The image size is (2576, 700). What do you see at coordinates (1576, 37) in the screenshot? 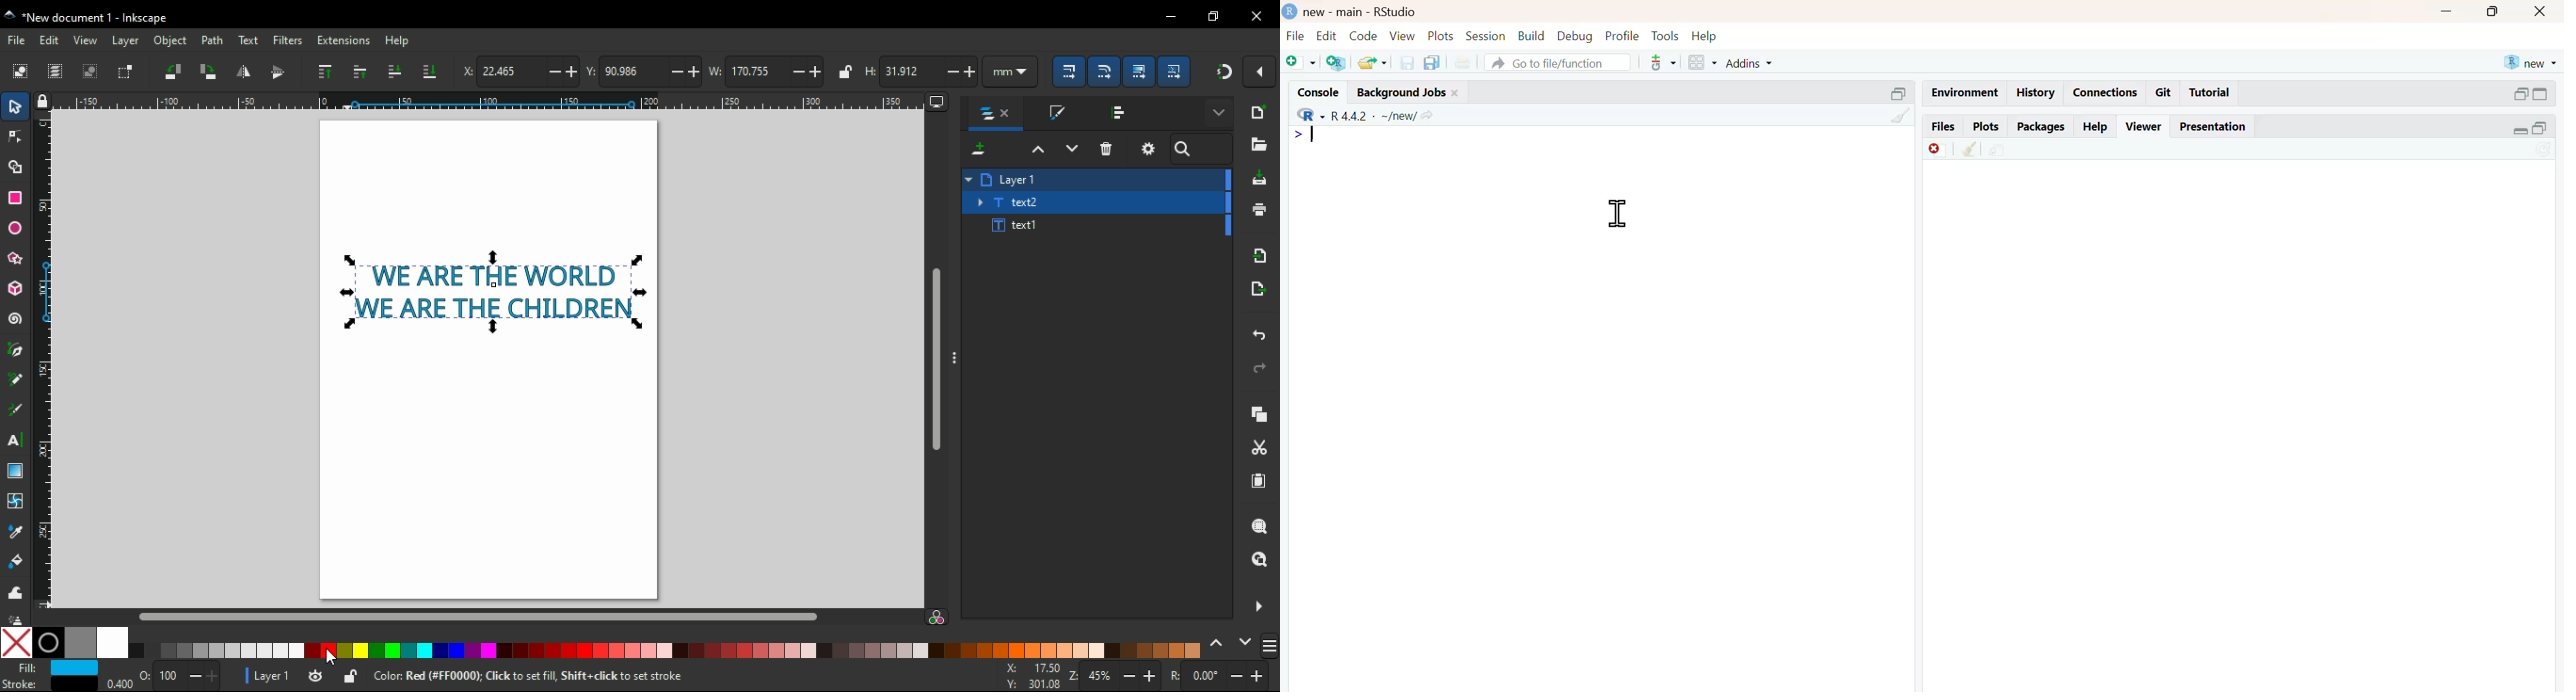
I see `debug` at bounding box center [1576, 37].